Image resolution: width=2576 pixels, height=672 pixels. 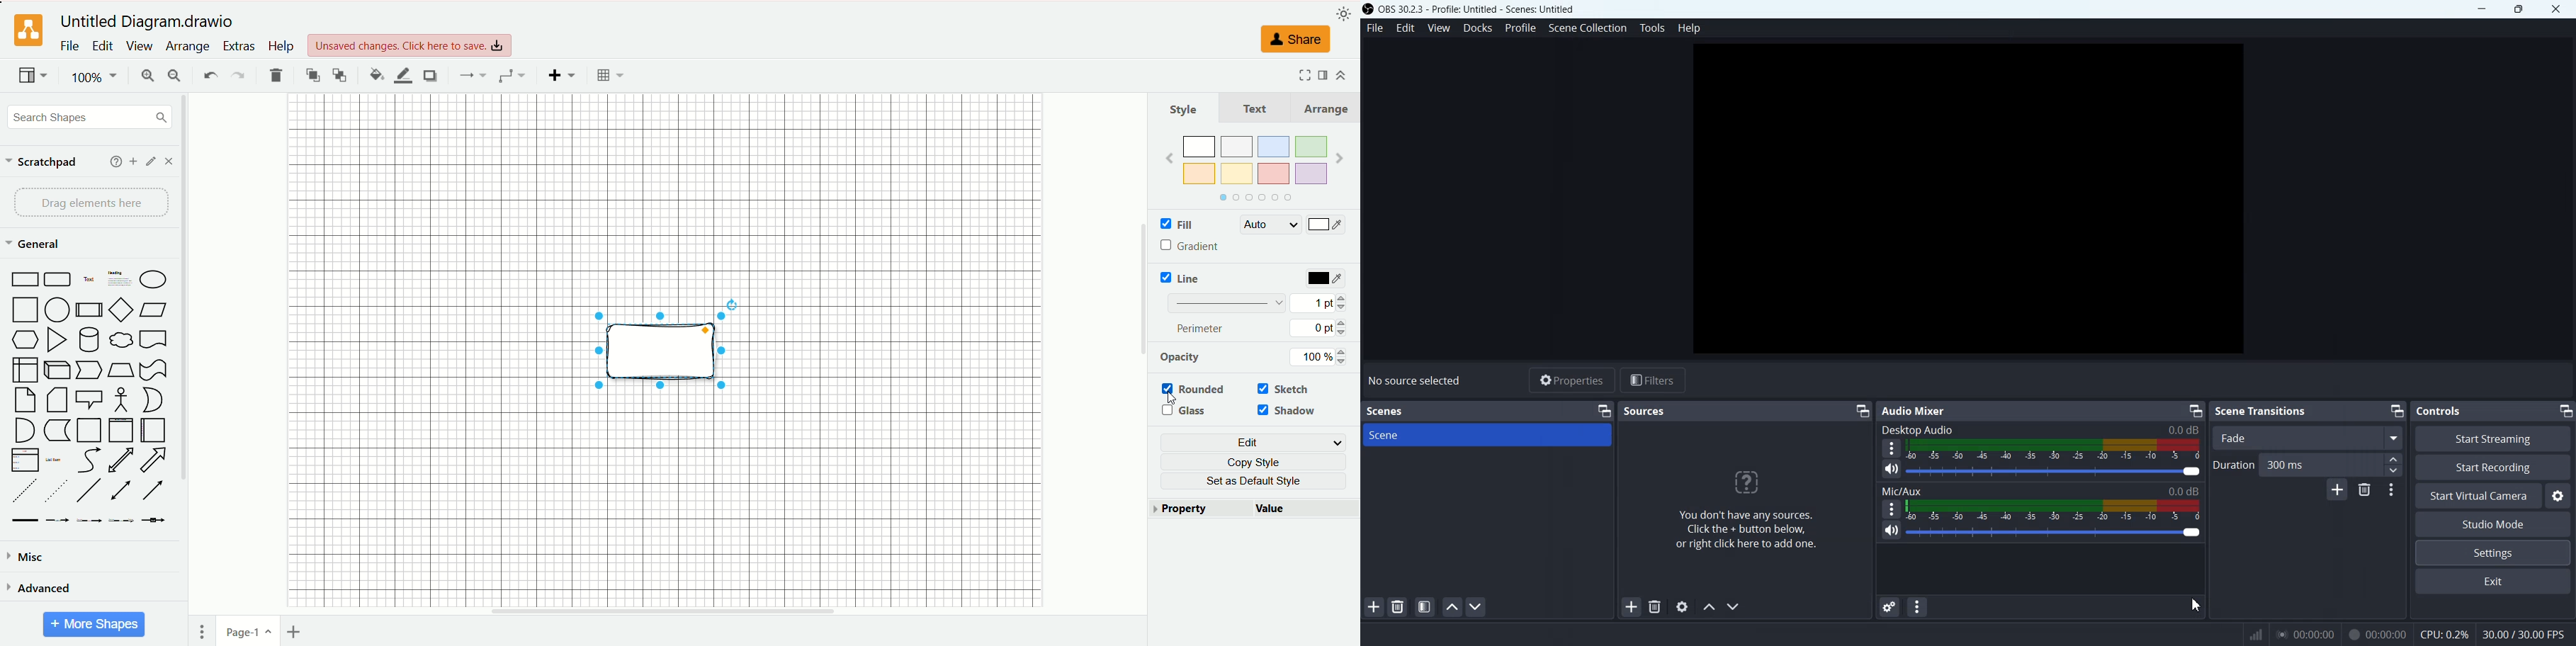 What do you see at coordinates (152, 162) in the screenshot?
I see `edit` at bounding box center [152, 162].